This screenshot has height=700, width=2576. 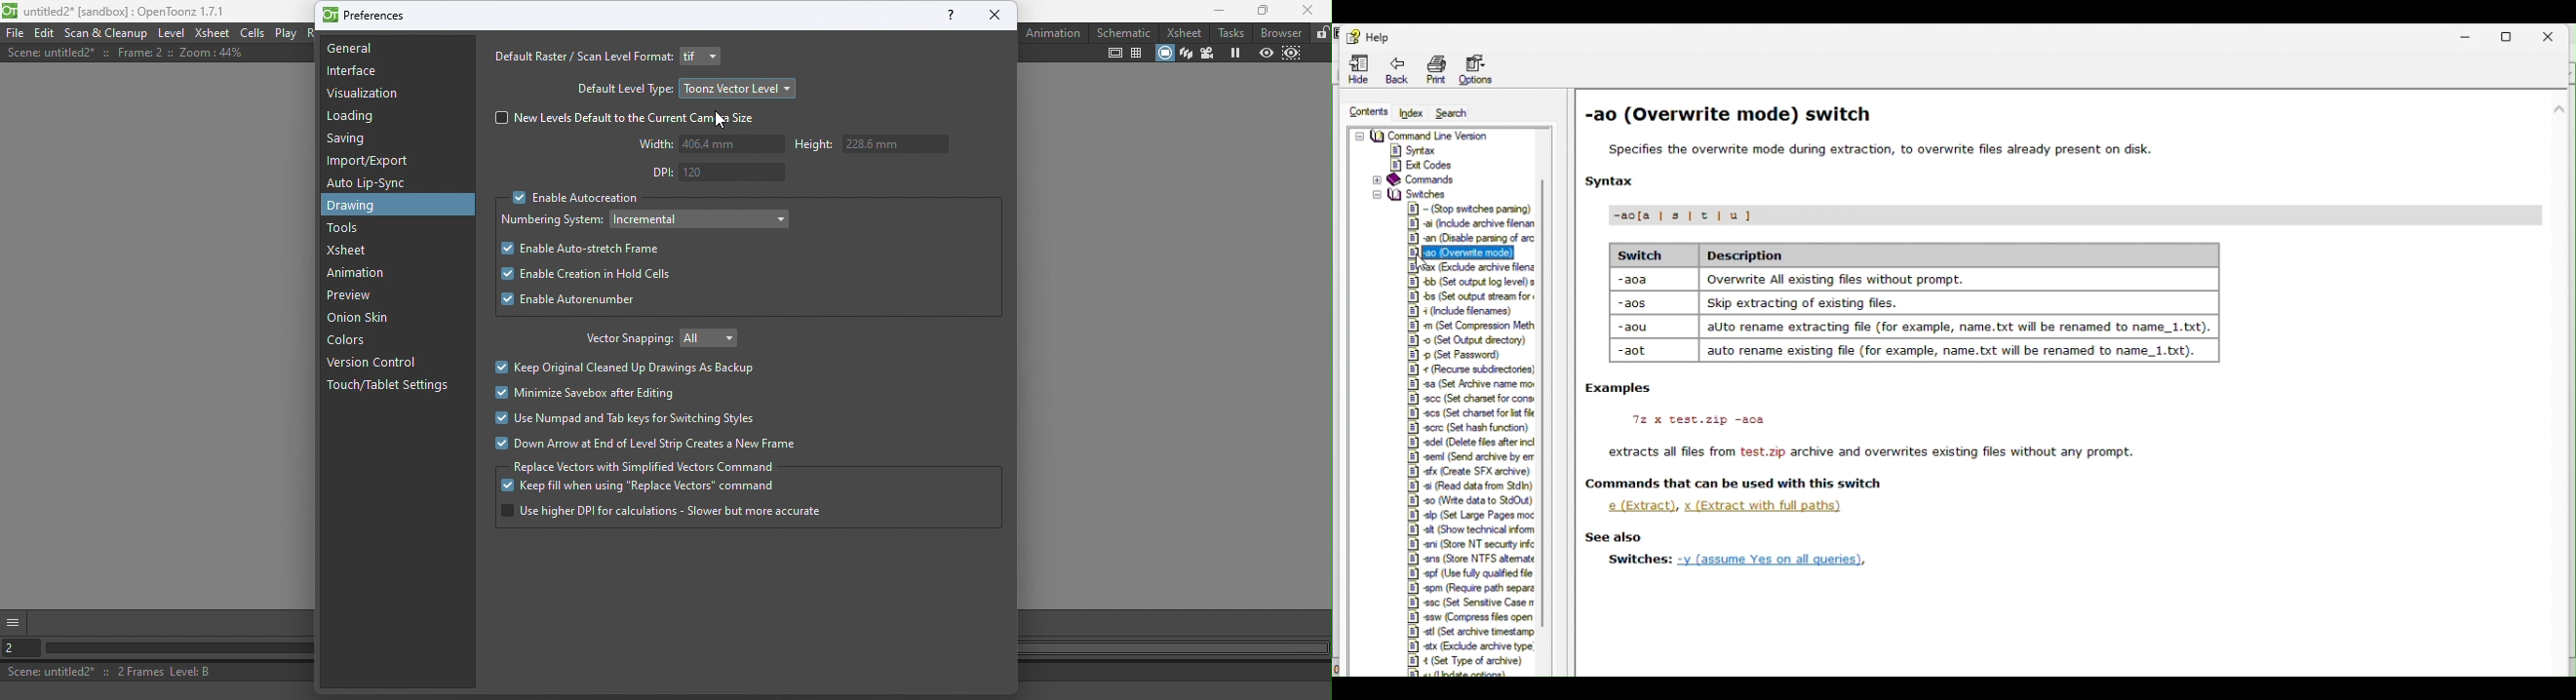 What do you see at coordinates (1474, 543) in the screenshot?
I see `|&] ani (Store NT security infc |` at bounding box center [1474, 543].